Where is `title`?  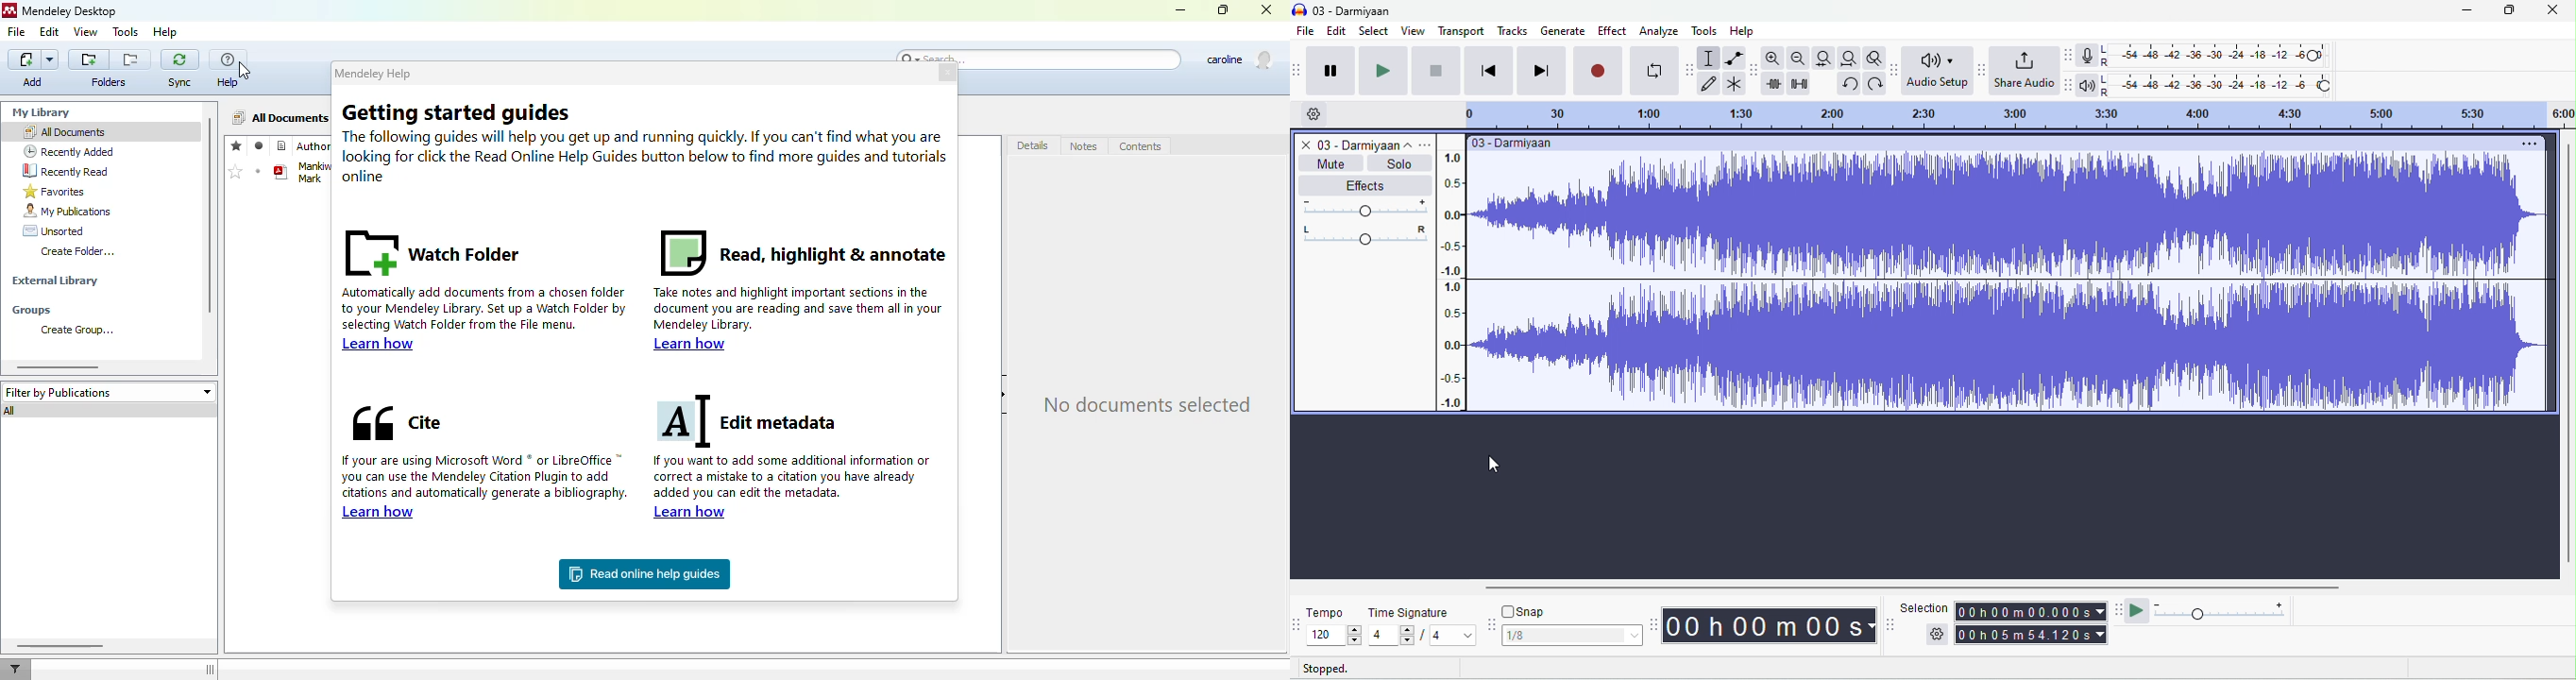
title is located at coordinates (1512, 142).